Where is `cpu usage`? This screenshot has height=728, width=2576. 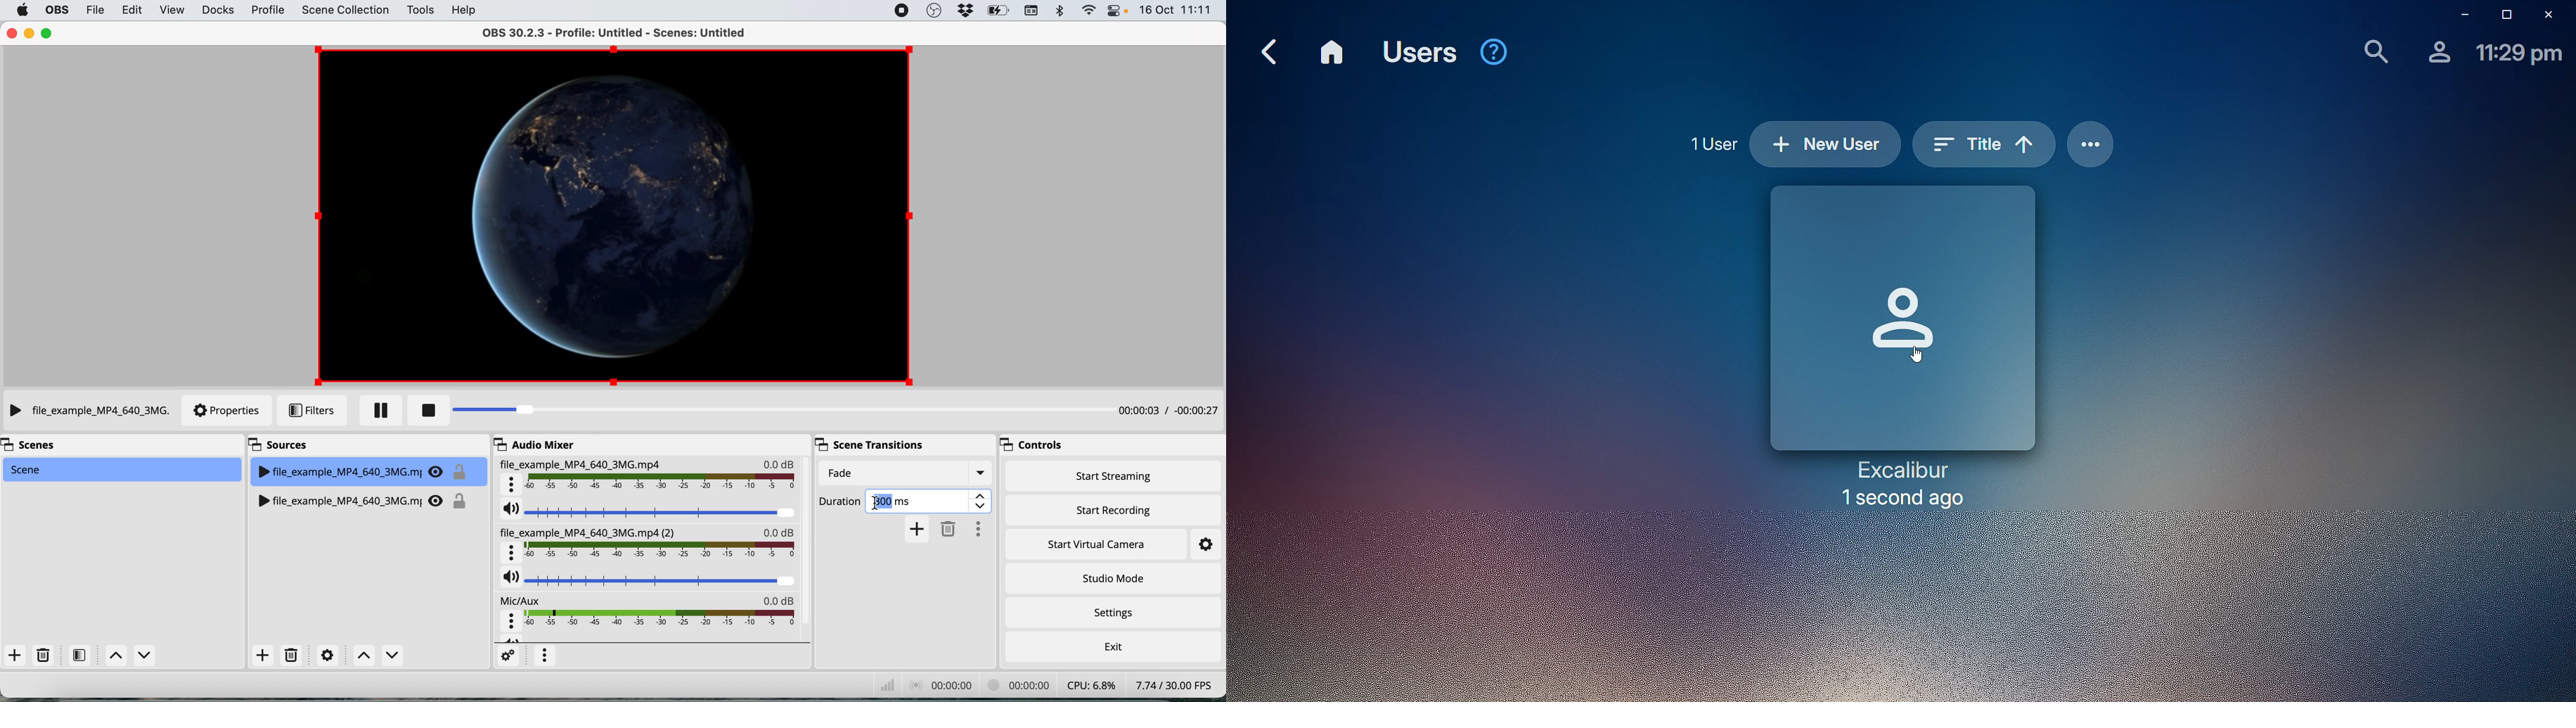
cpu usage is located at coordinates (1087, 686).